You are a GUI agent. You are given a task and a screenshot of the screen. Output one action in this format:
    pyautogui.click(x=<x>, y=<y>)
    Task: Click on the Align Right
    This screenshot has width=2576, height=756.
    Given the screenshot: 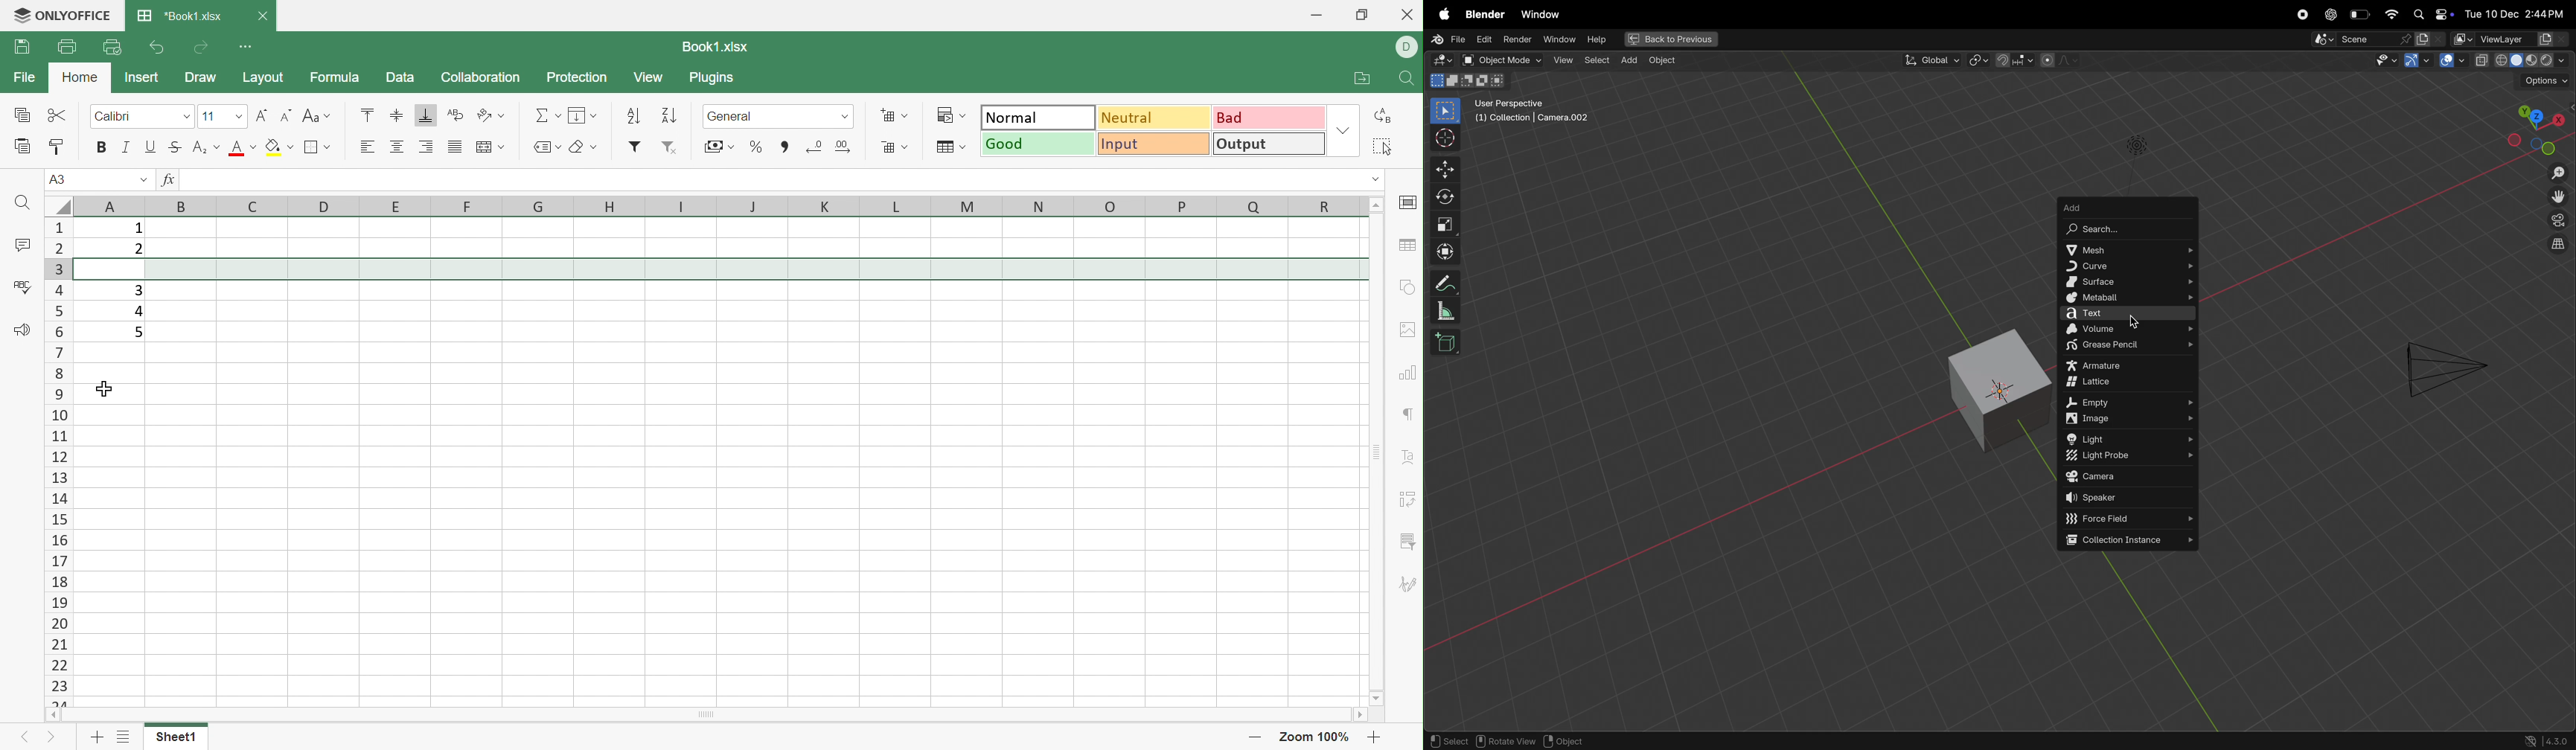 What is the action you would take?
    pyautogui.click(x=428, y=144)
    